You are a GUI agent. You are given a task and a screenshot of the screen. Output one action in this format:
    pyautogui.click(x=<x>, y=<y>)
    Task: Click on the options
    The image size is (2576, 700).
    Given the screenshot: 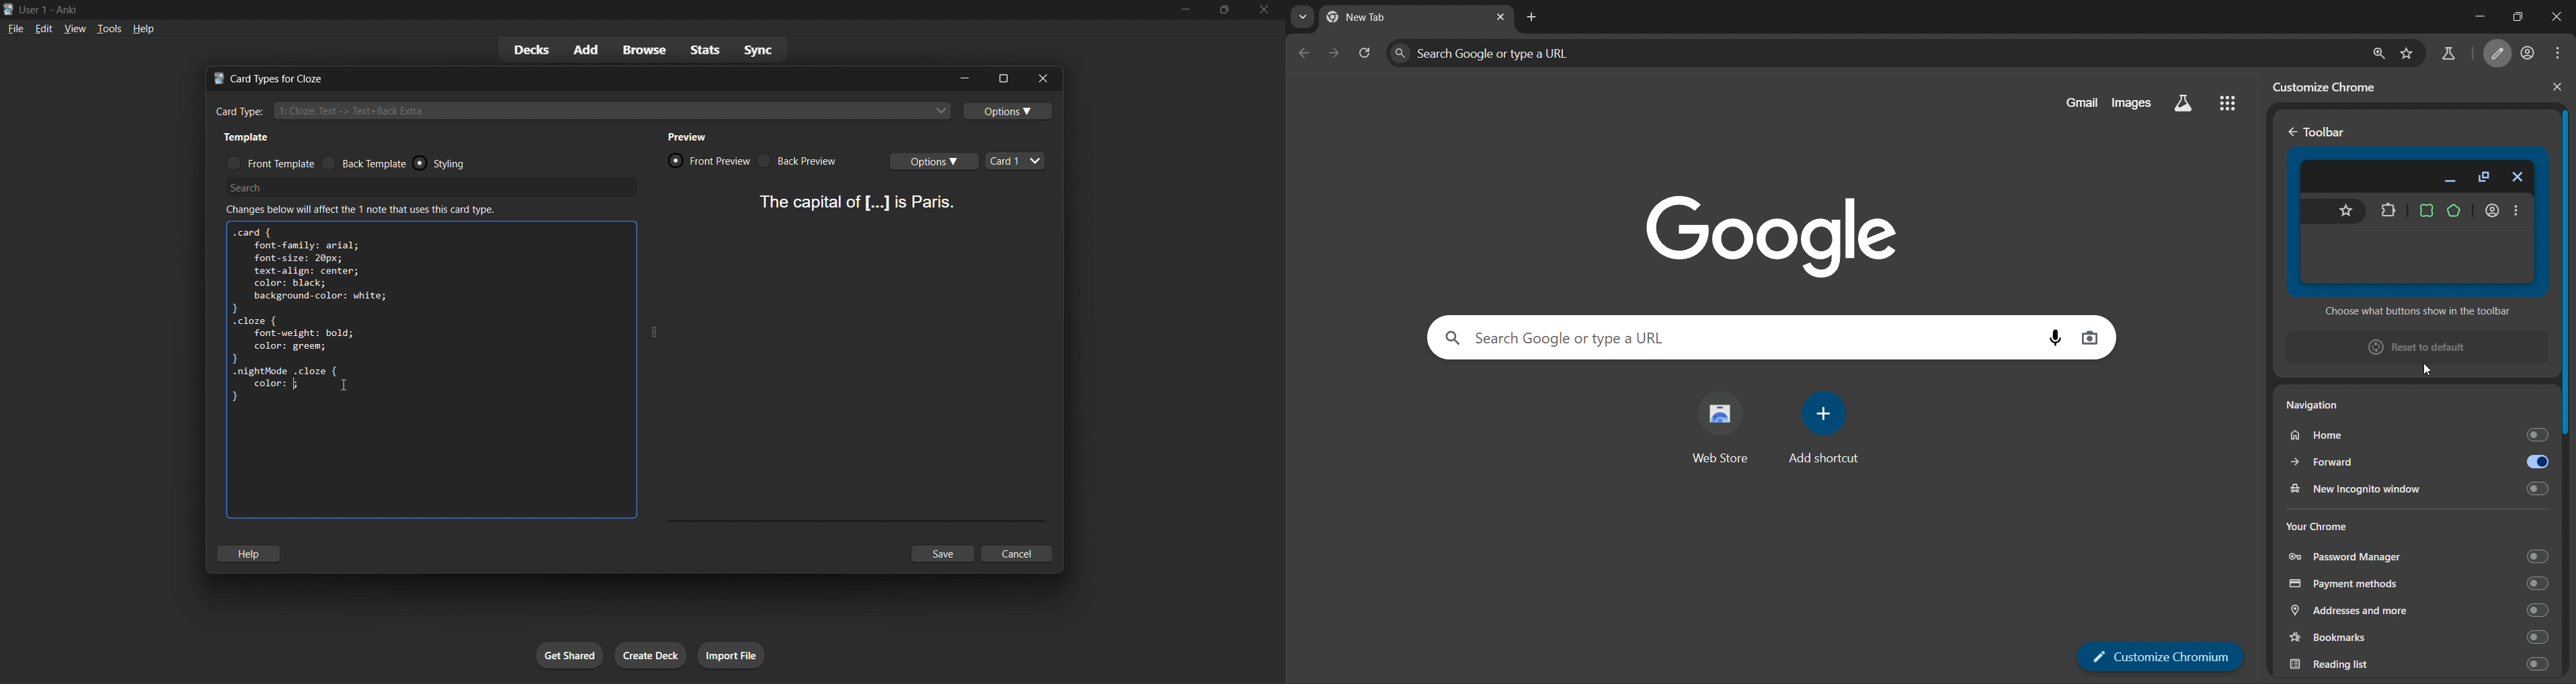 What is the action you would take?
    pyautogui.click(x=1002, y=77)
    